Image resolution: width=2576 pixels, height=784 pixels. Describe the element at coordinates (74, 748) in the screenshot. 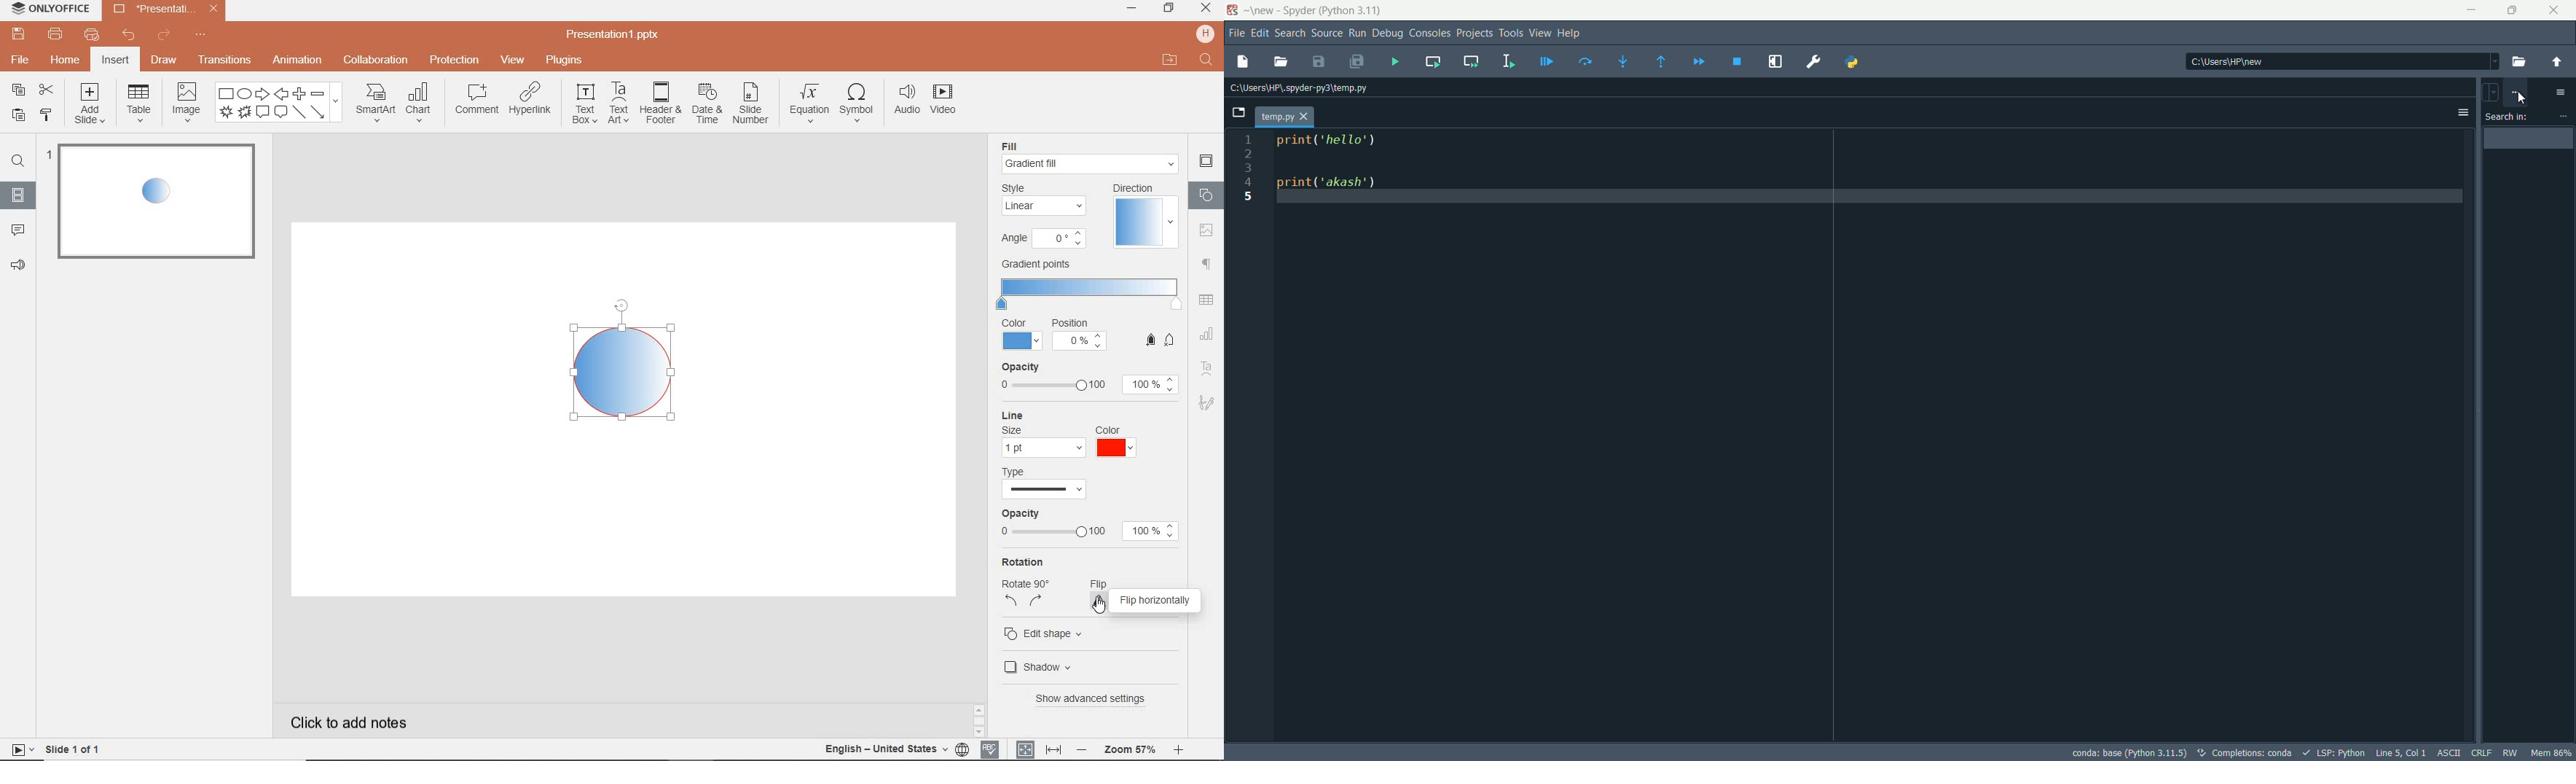

I see `slide 1 of 1` at that location.